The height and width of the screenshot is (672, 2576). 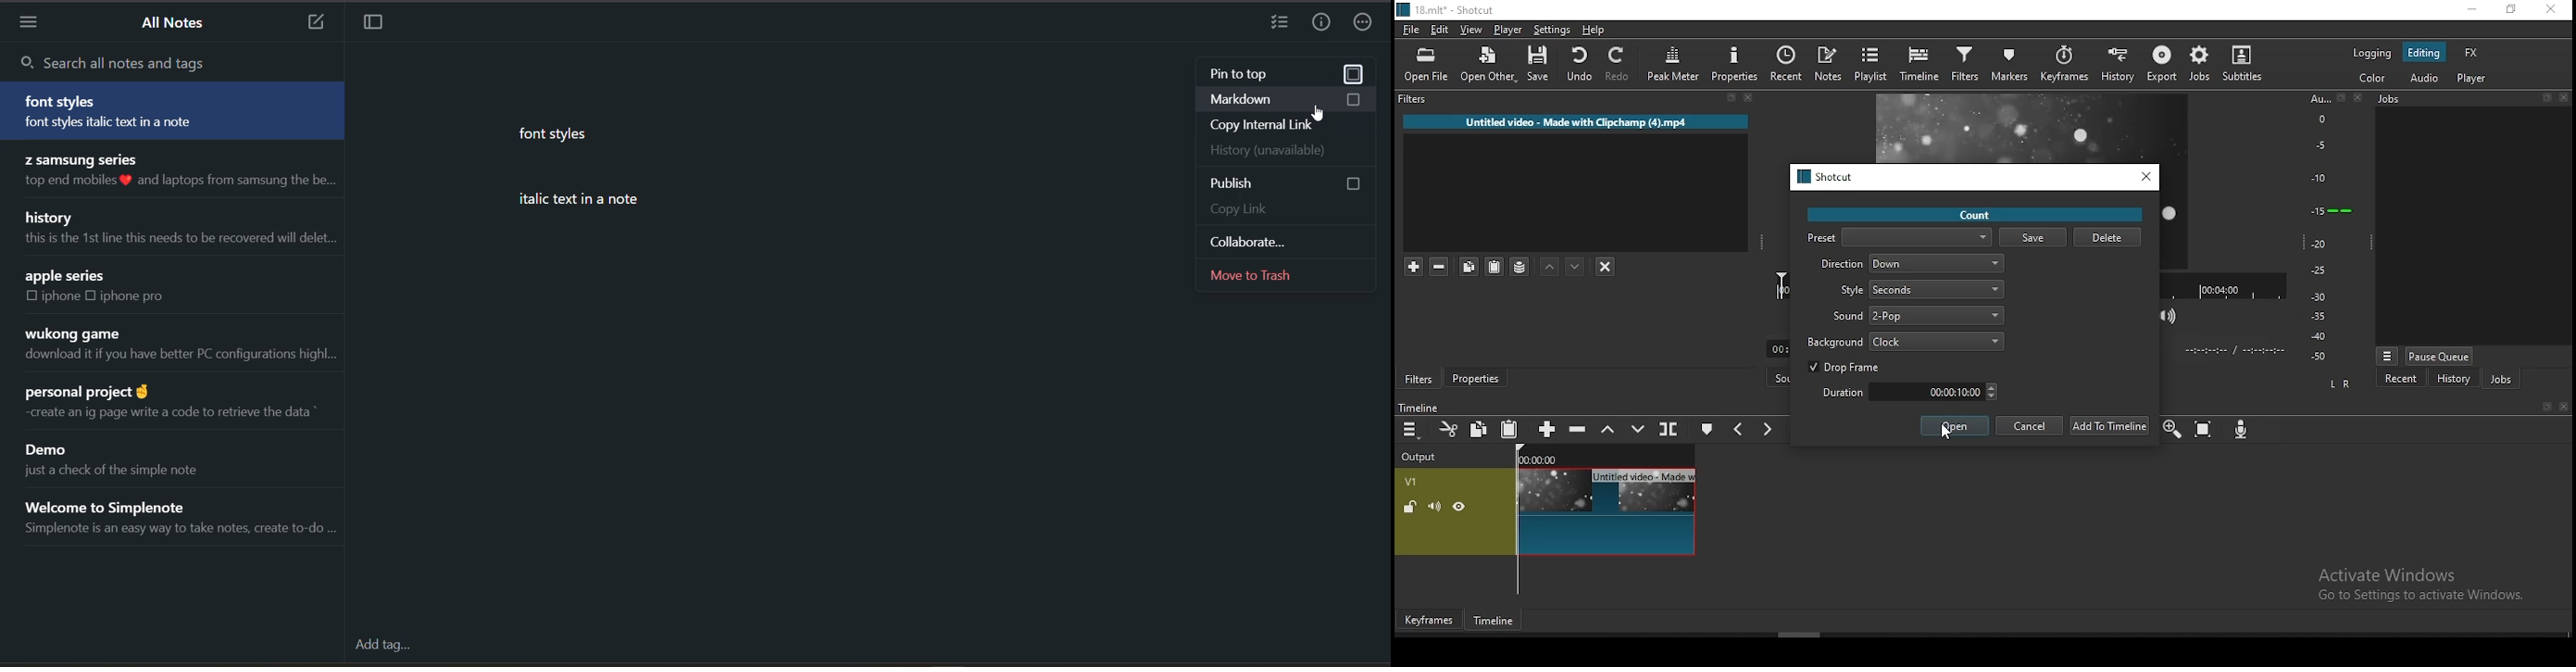 What do you see at coordinates (1412, 267) in the screenshot?
I see `add a filter` at bounding box center [1412, 267].